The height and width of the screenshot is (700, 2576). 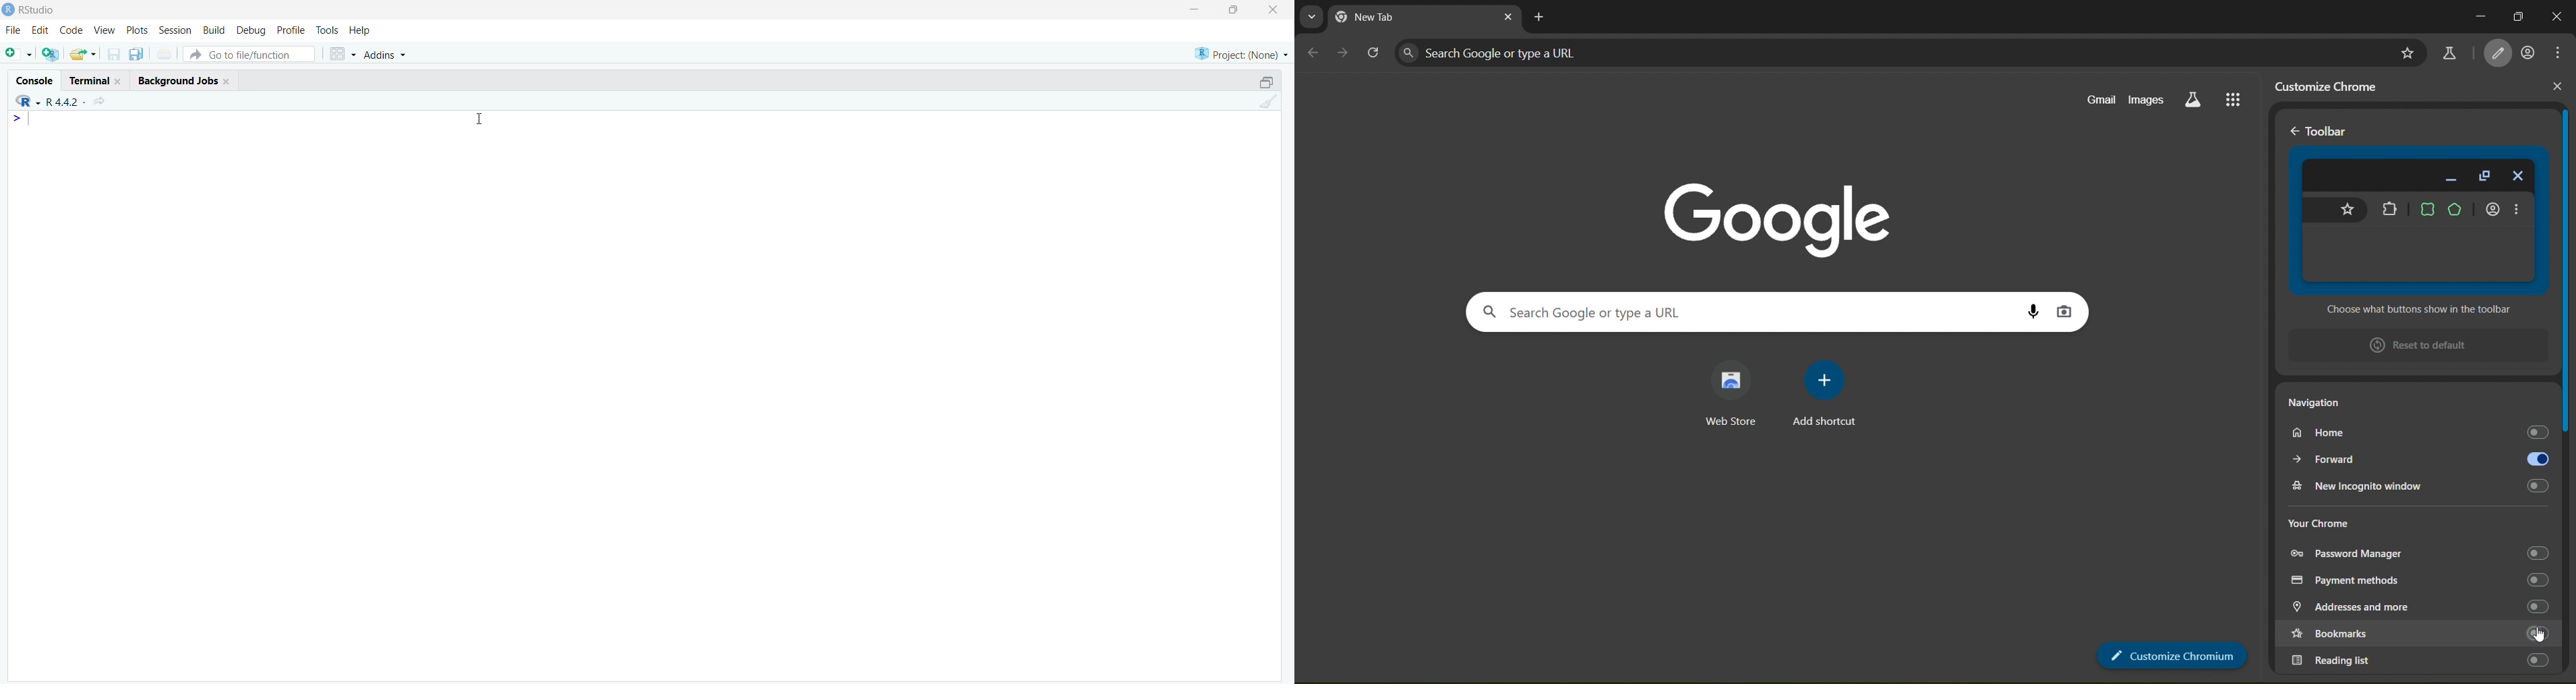 I want to click on toggle, so click(x=2535, y=634).